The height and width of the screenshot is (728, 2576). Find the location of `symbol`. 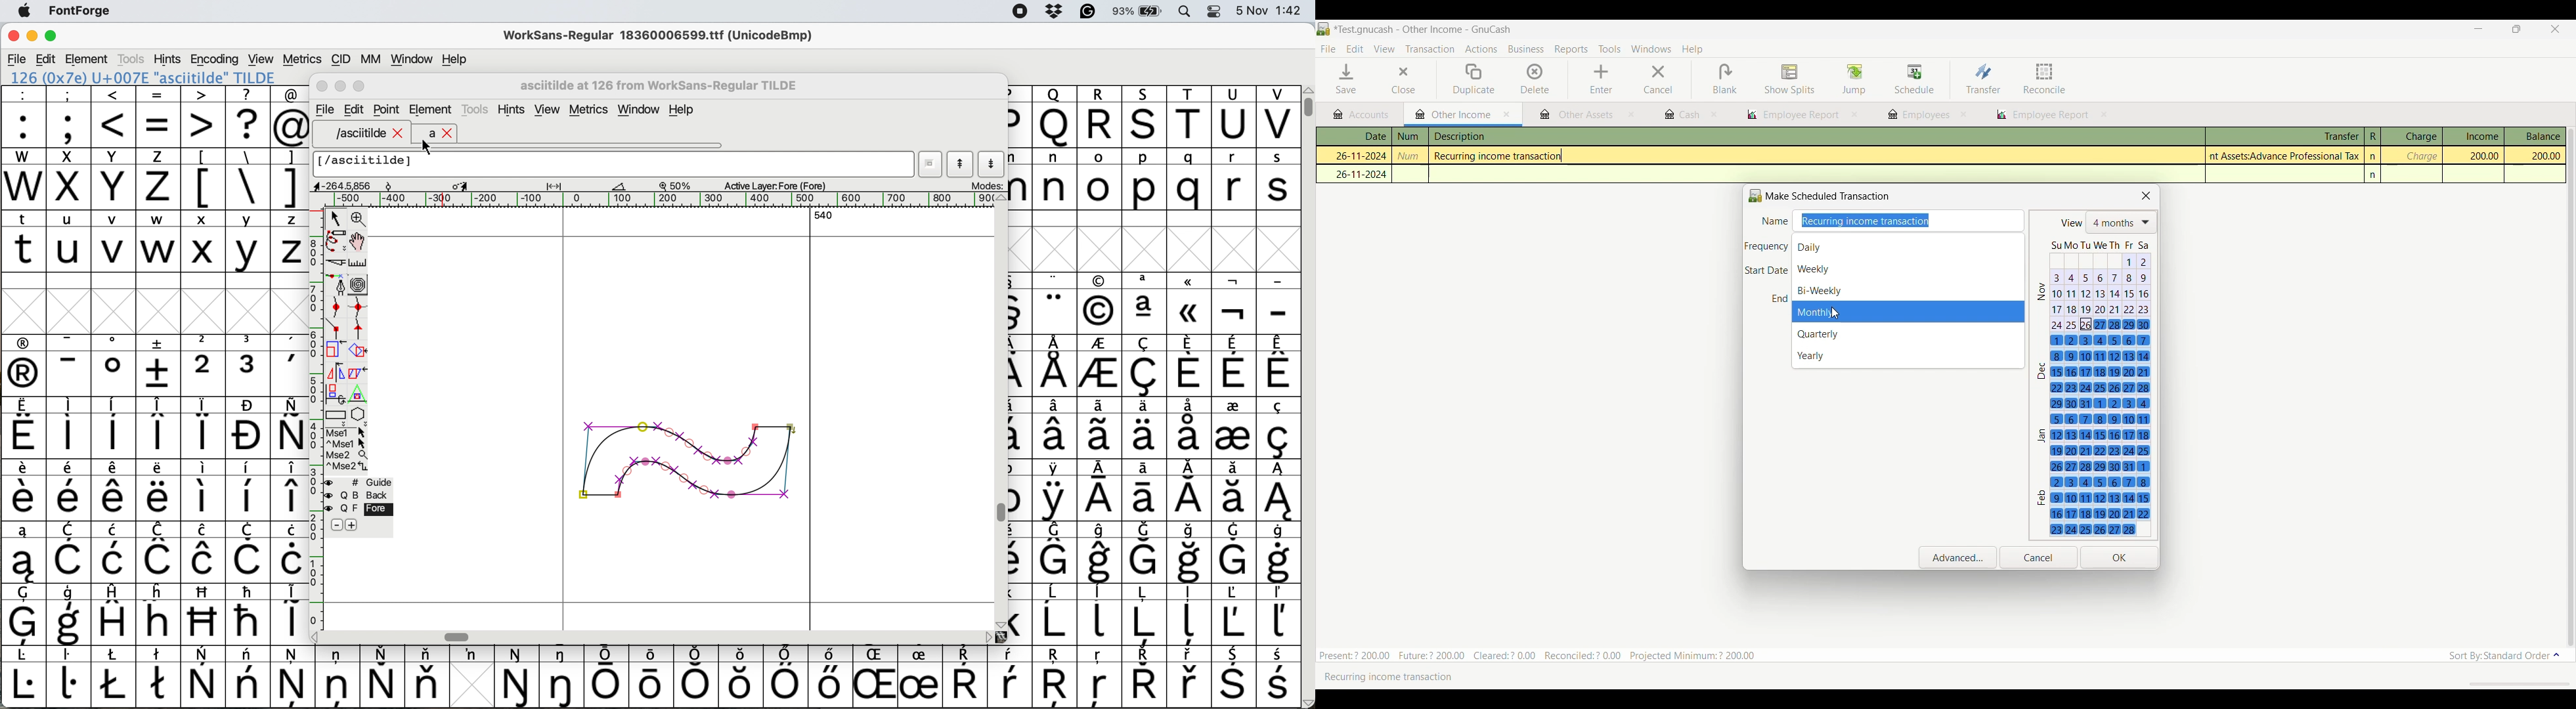

symbol is located at coordinates (1057, 427).